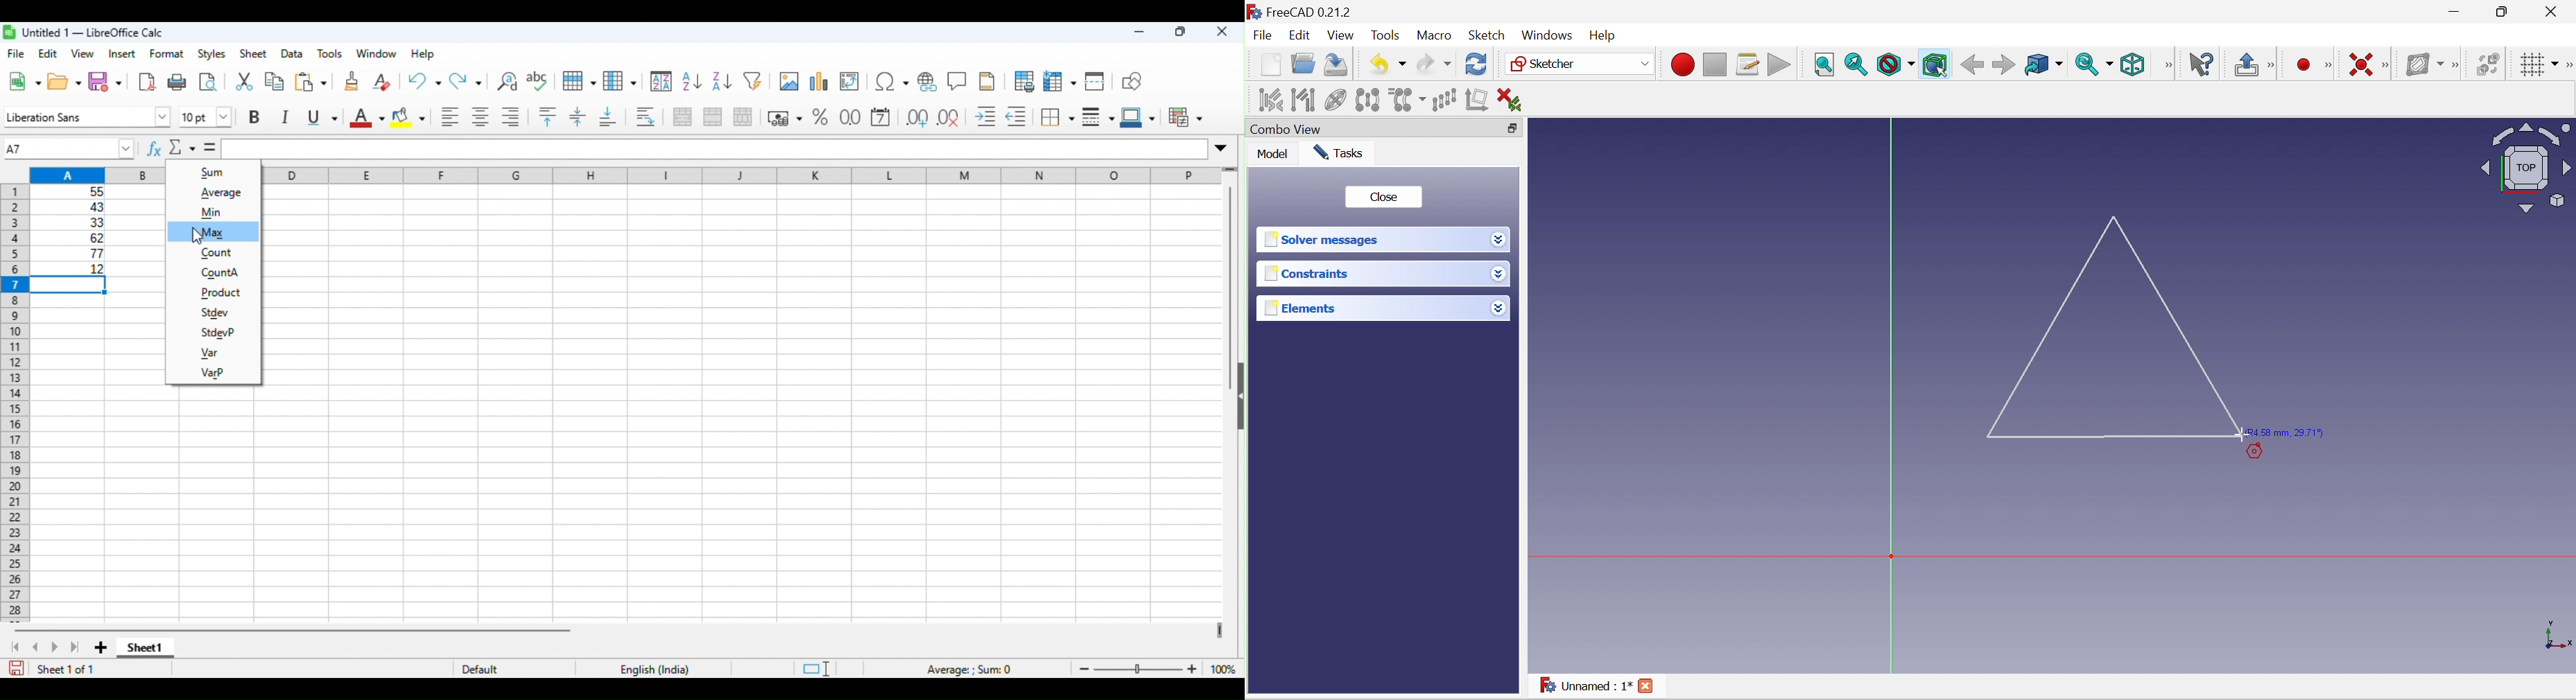 The height and width of the screenshot is (700, 2576). I want to click on Toggle grid, so click(2539, 64).